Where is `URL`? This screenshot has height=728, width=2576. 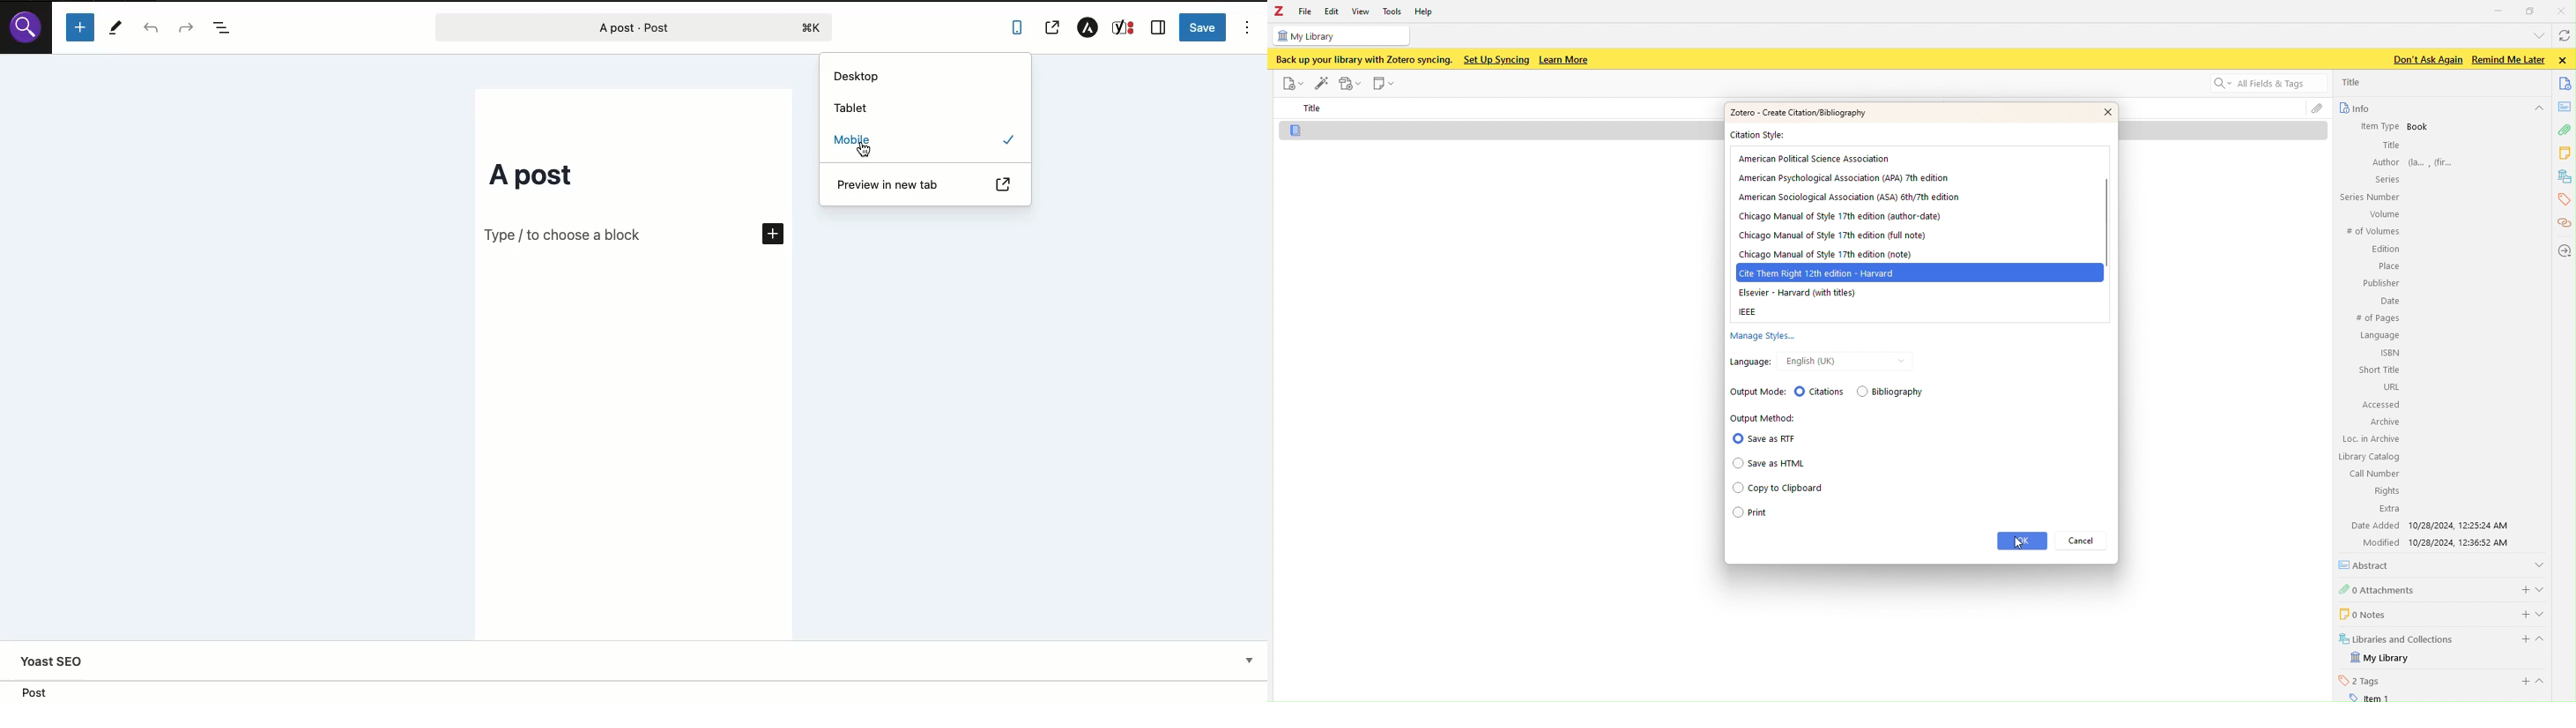
URL is located at coordinates (2390, 387).